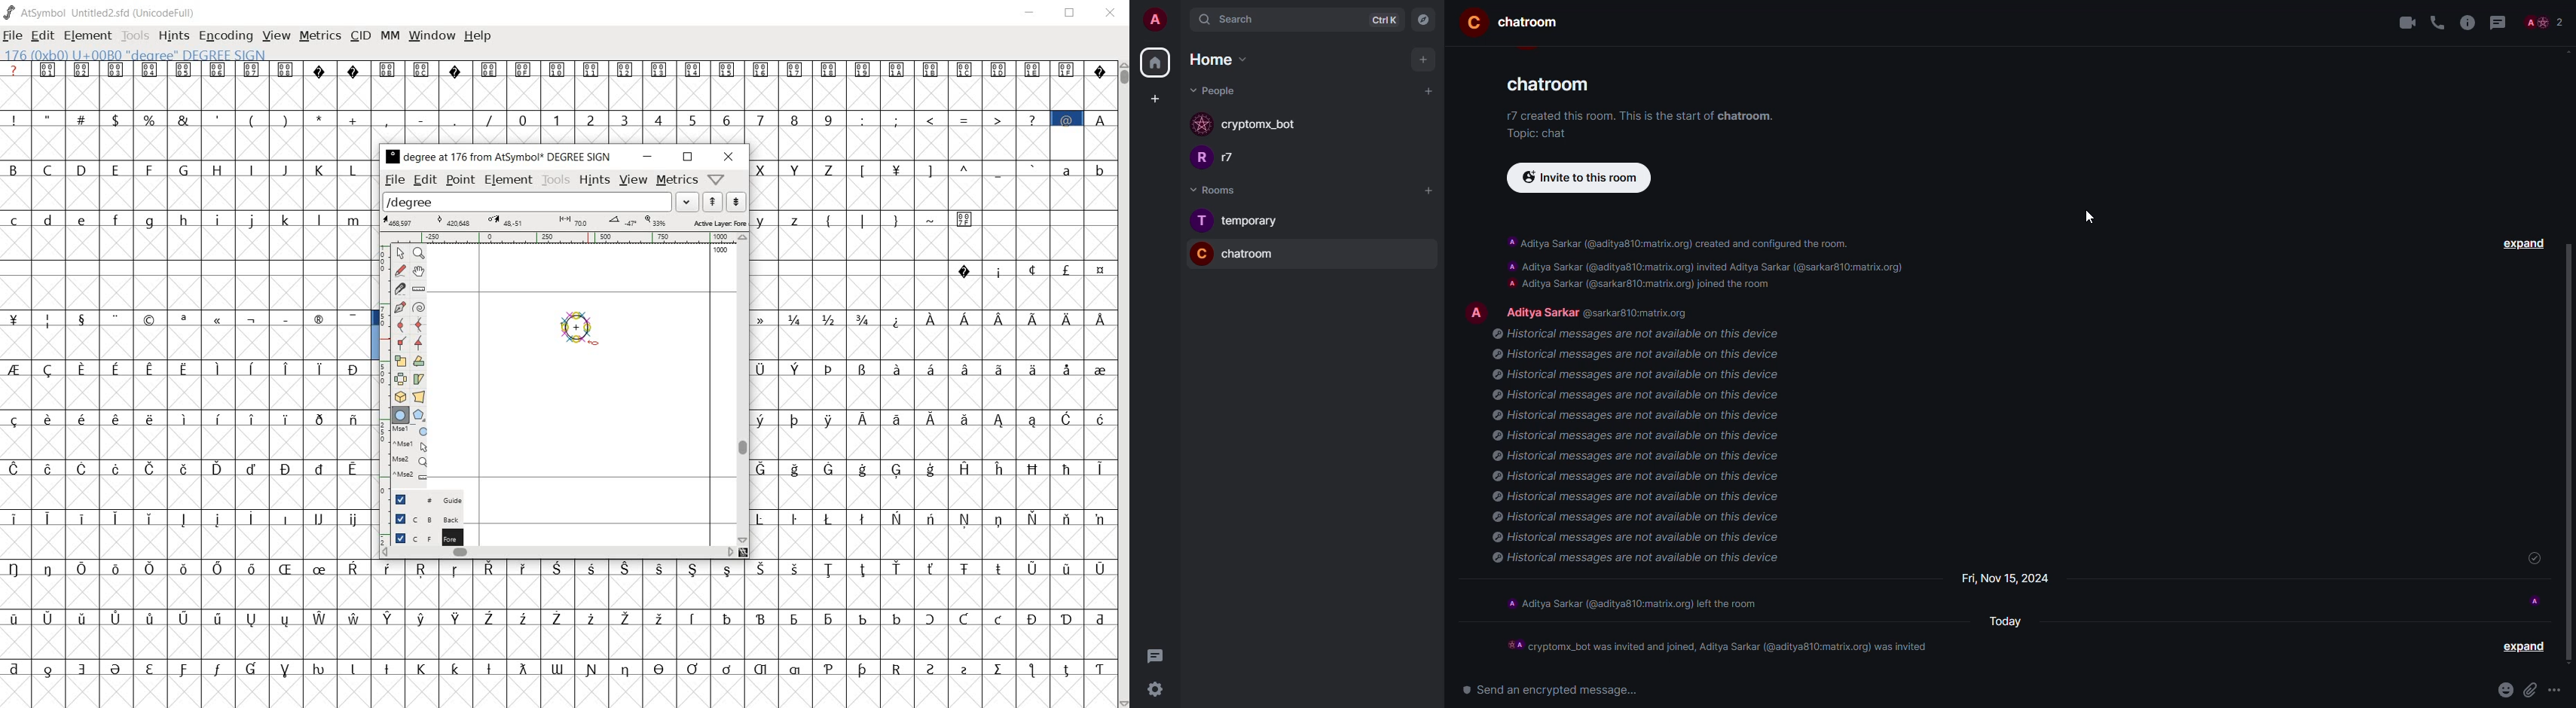 This screenshot has height=728, width=2576. What do you see at coordinates (1152, 98) in the screenshot?
I see `create space` at bounding box center [1152, 98].